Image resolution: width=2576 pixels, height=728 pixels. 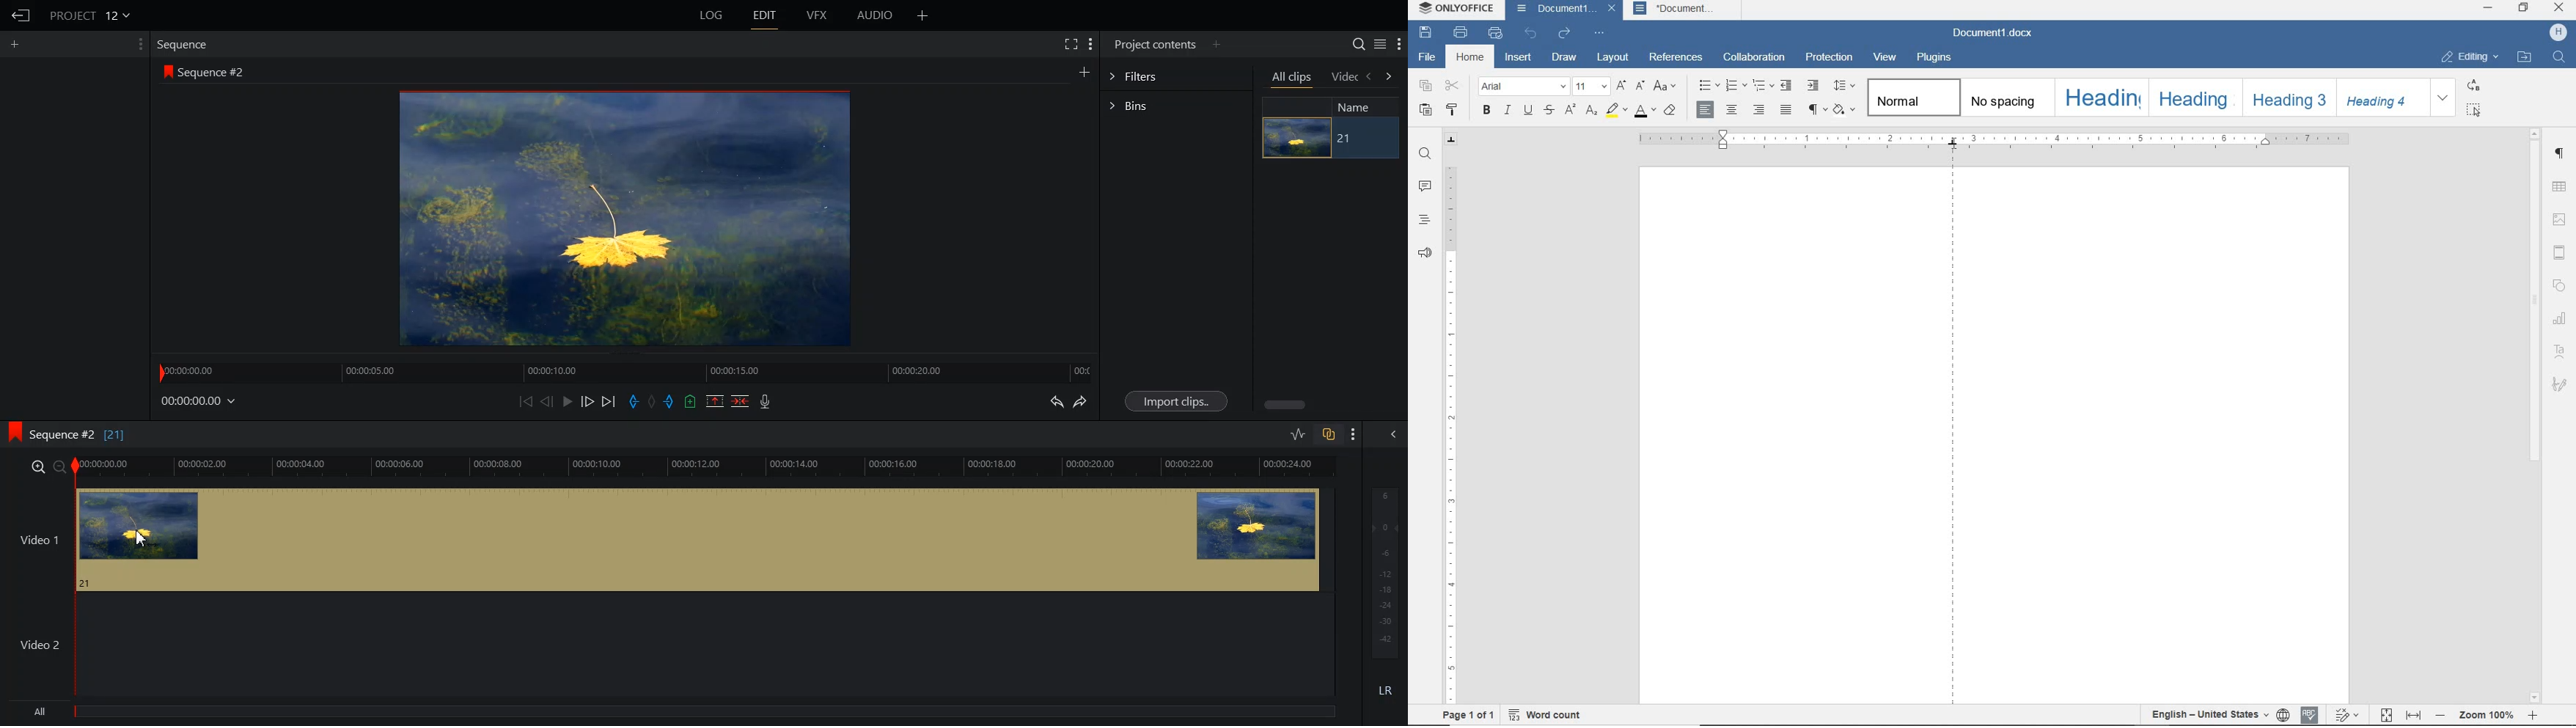 What do you see at coordinates (1815, 111) in the screenshot?
I see `NONPRINTING CHARACTERS` at bounding box center [1815, 111].